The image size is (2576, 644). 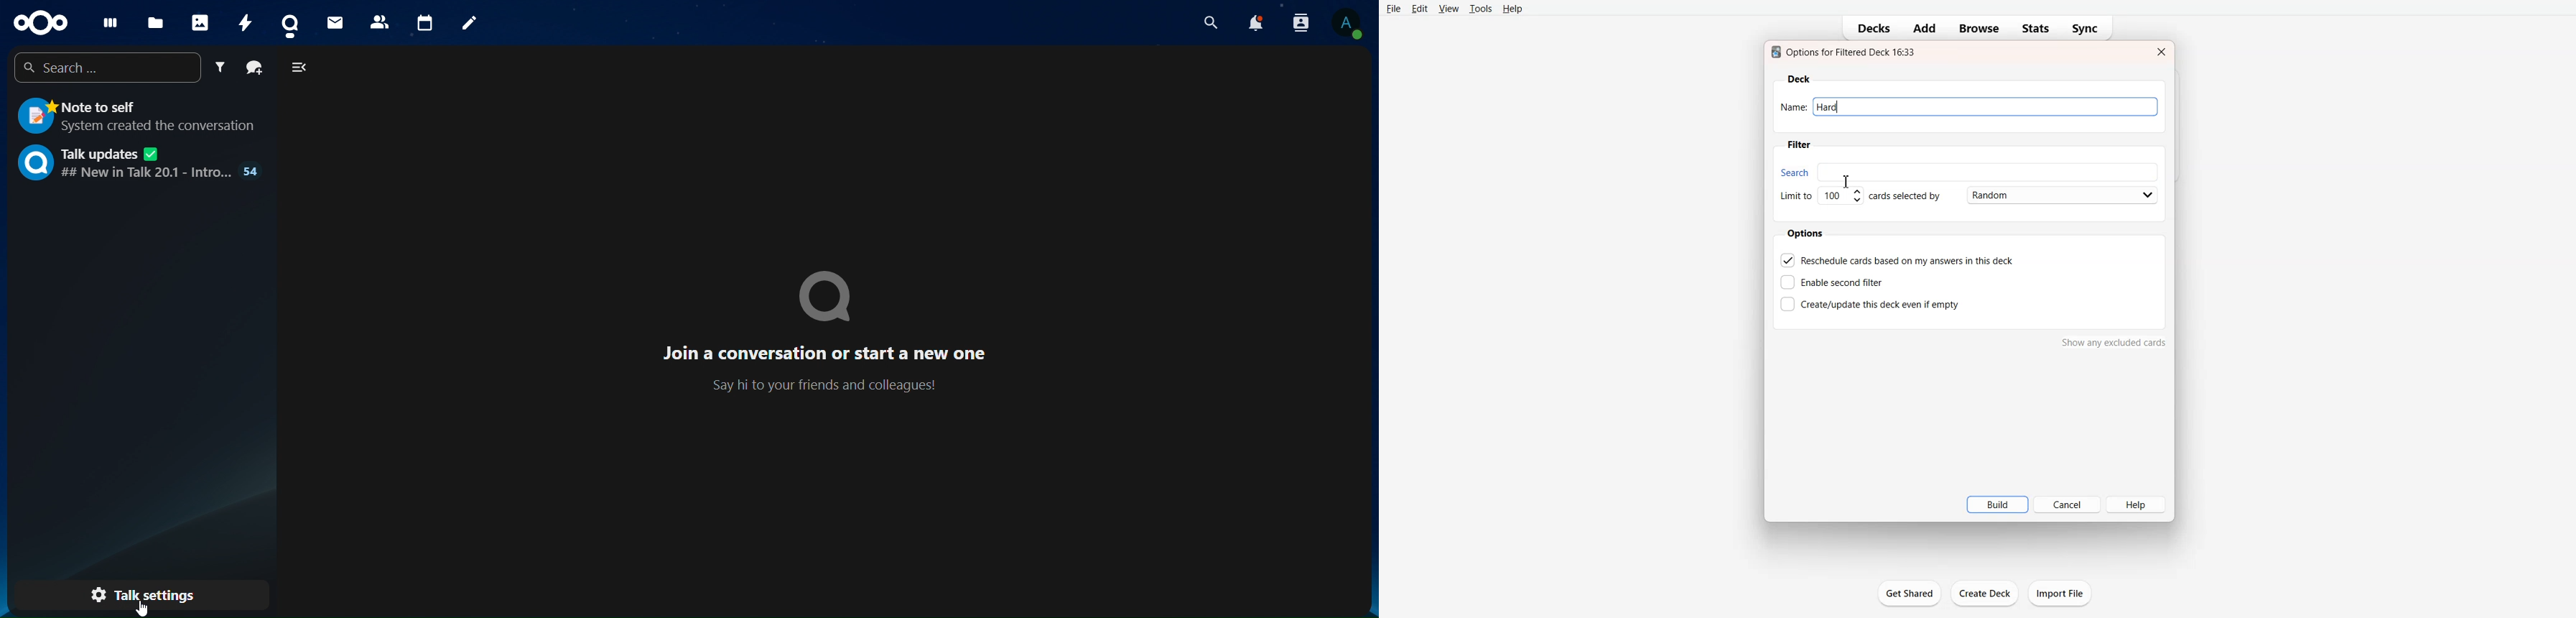 I want to click on search, so click(x=109, y=65).